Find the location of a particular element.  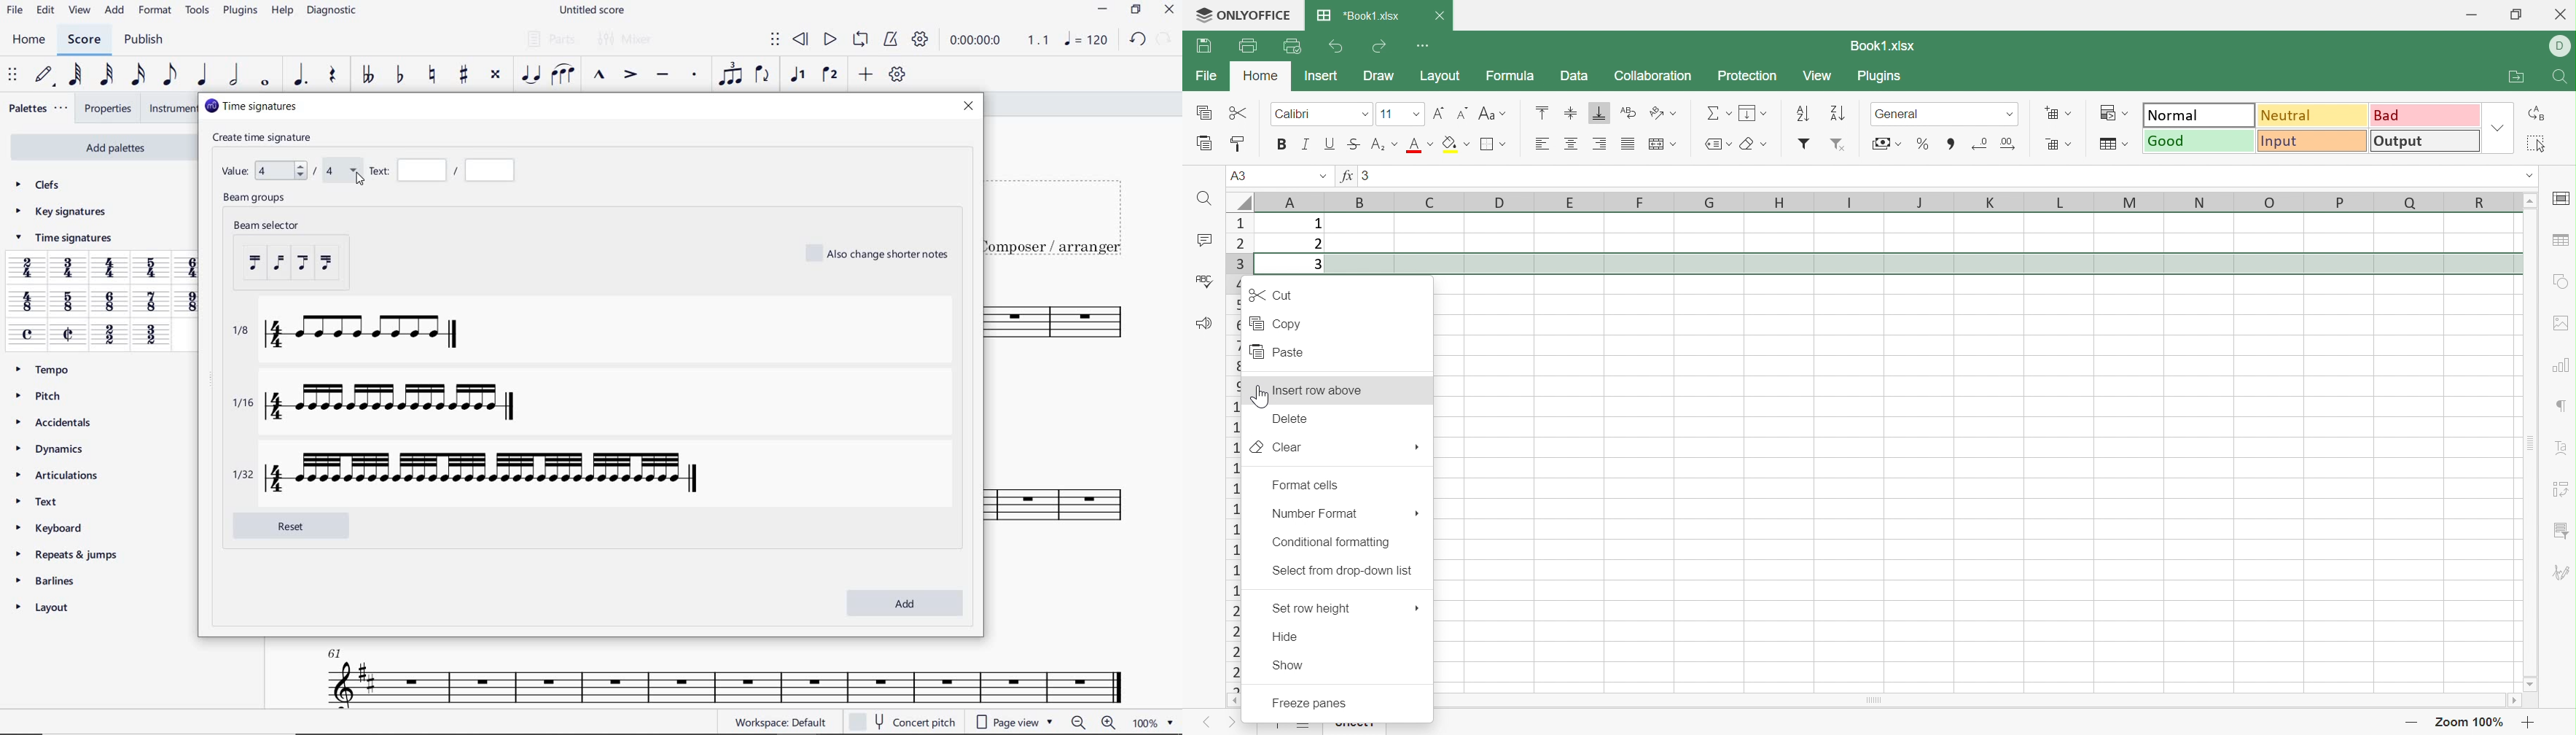

SELECET TO MOVE is located at coordinates (15, 76).